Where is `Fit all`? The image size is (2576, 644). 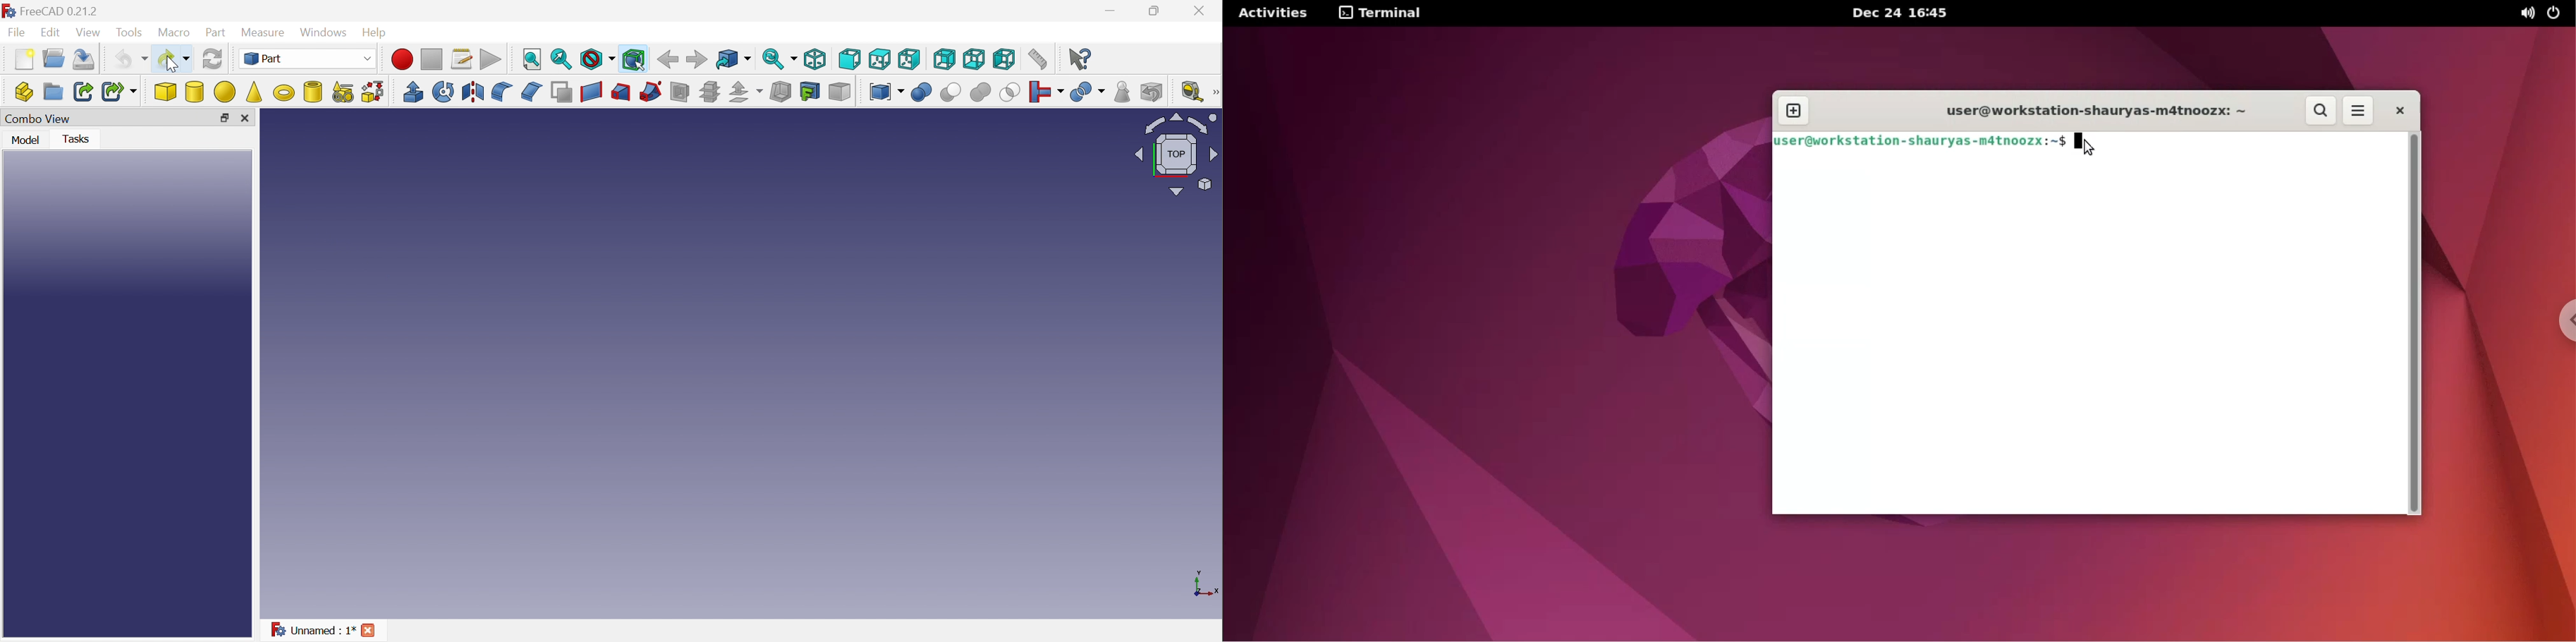 Fit all is located at coordinates (529, 60).